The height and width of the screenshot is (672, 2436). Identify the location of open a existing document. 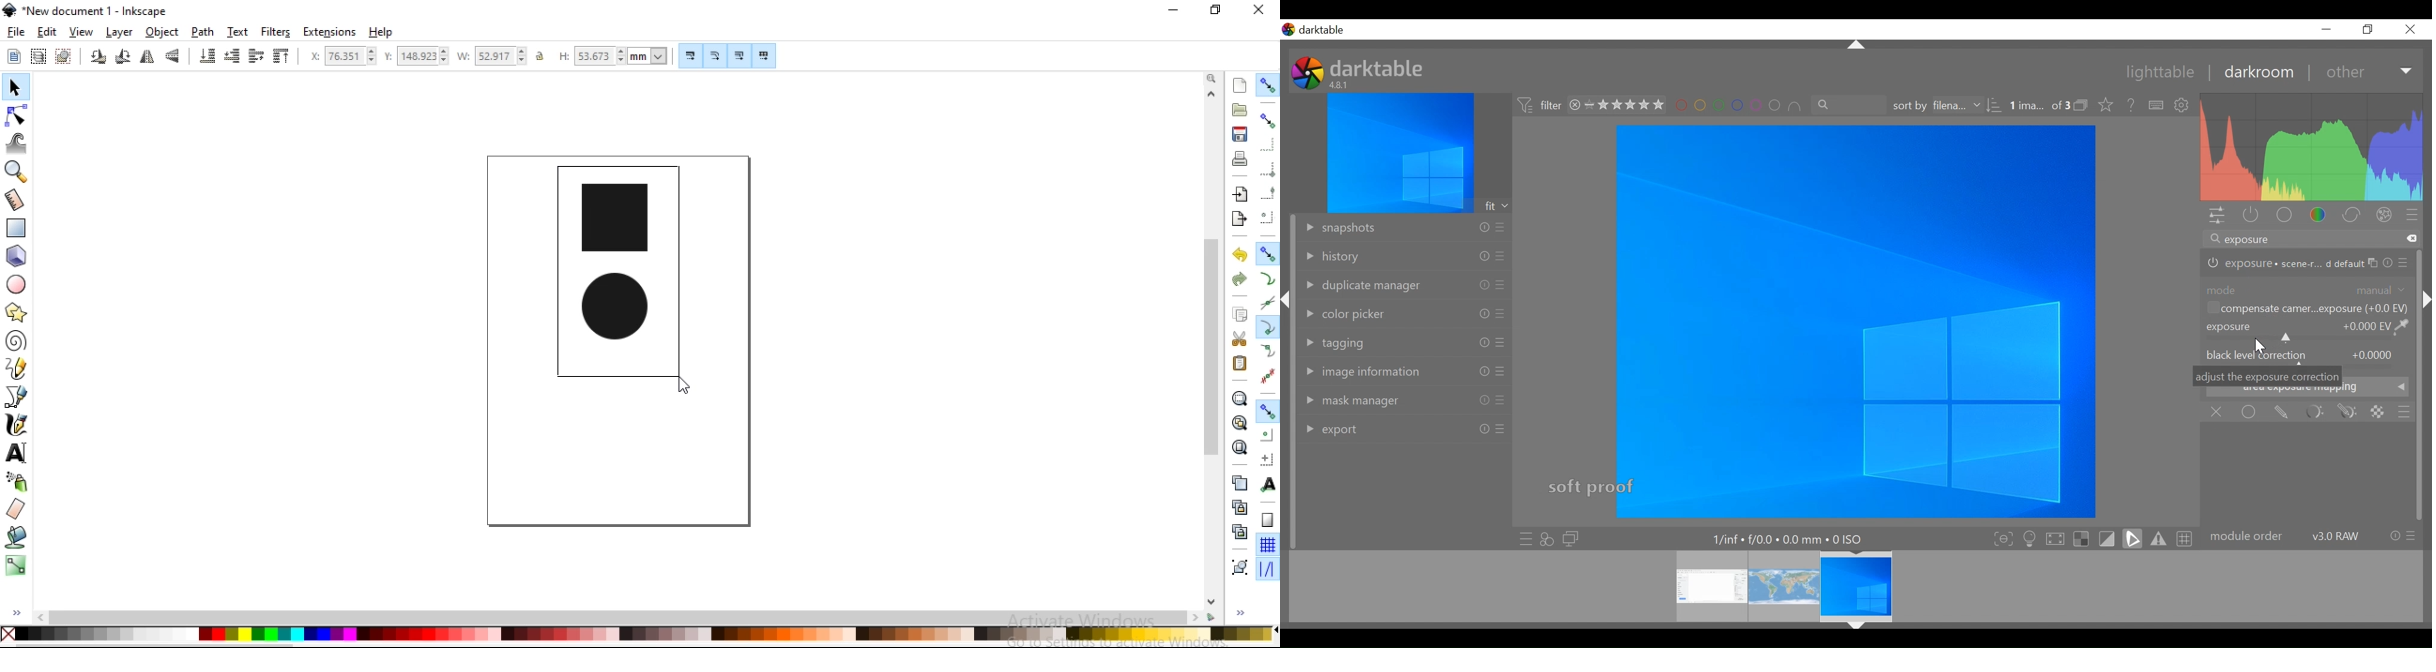
(1241, 109).